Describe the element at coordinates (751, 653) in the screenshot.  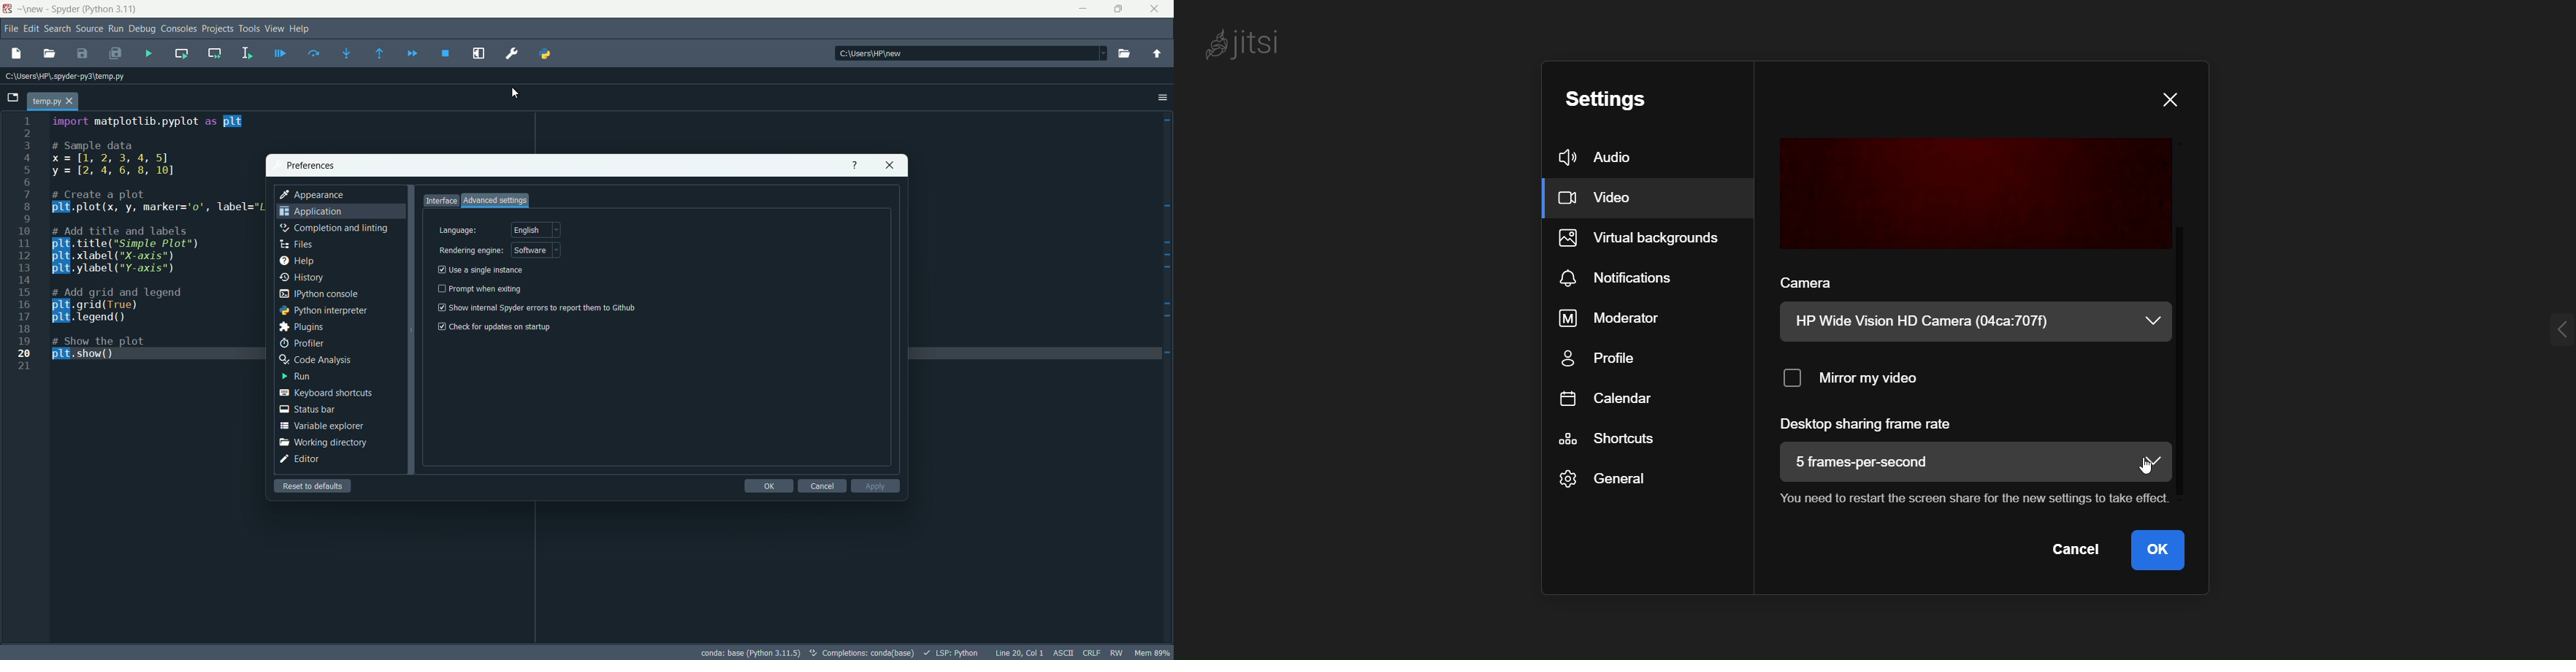
I see `interpreter` at that location.